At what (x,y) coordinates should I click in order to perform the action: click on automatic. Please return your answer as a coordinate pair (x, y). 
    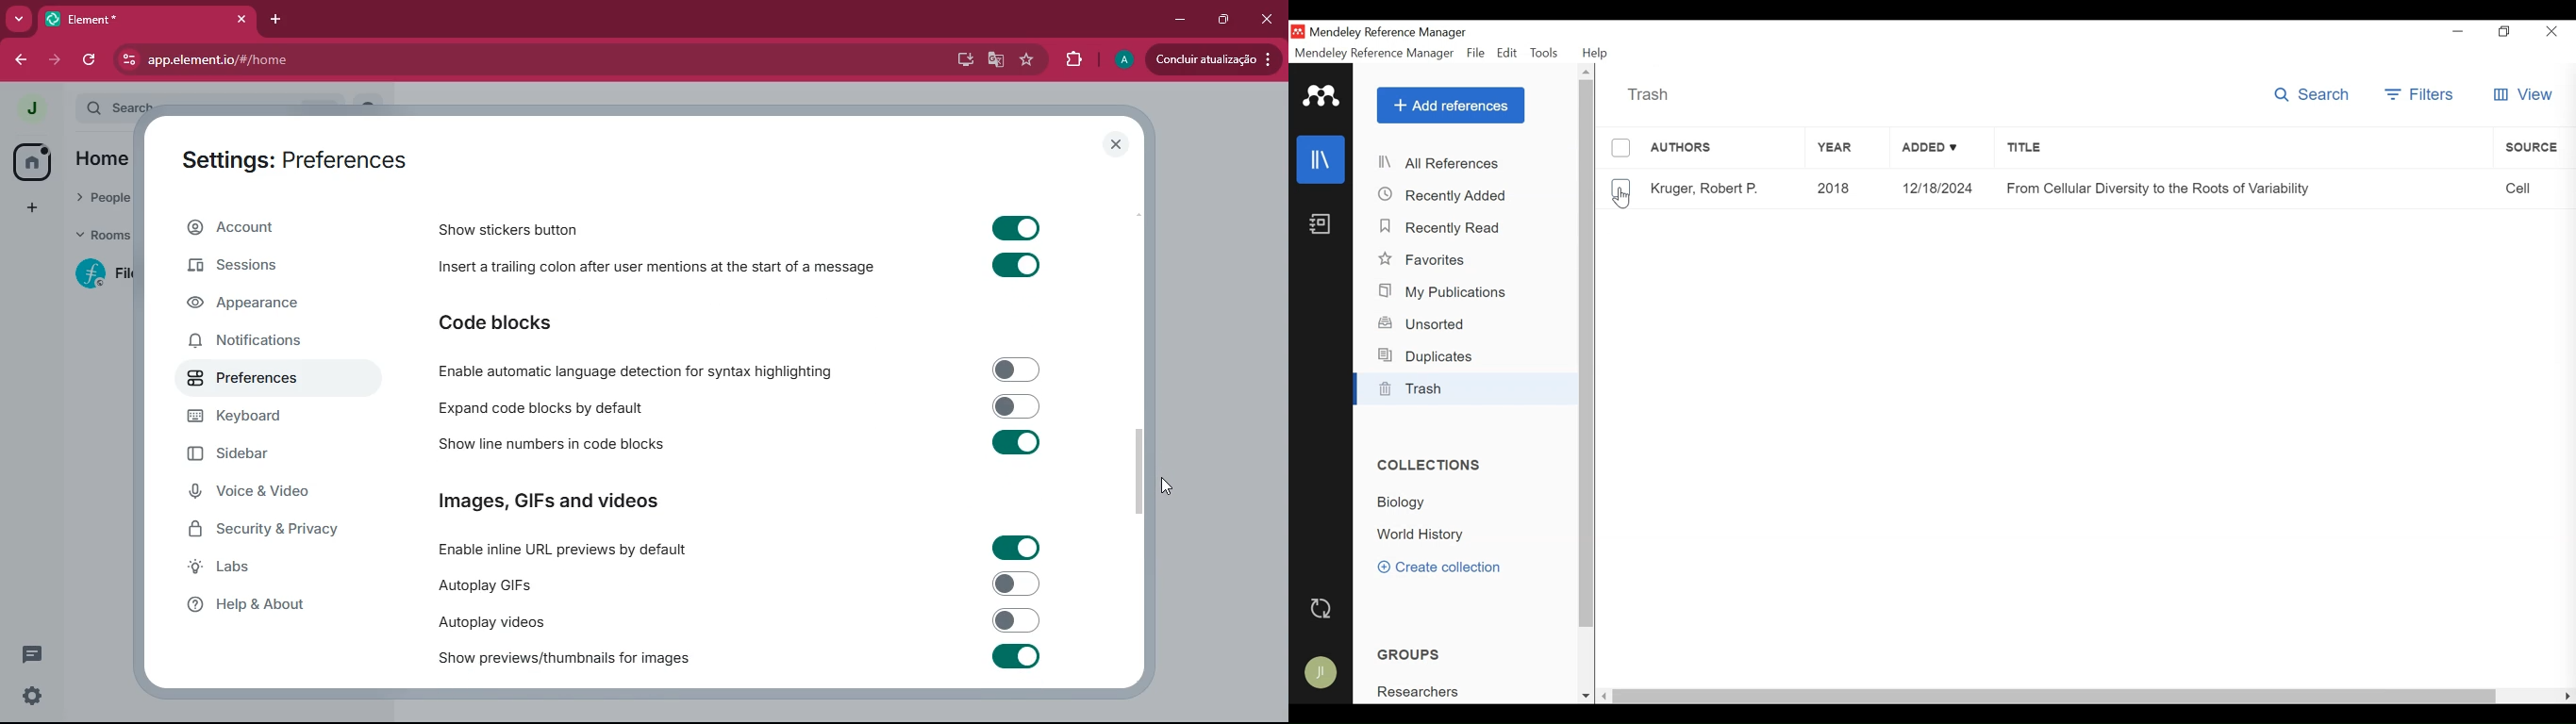
    Looking at the image, I should click on (641, 370).